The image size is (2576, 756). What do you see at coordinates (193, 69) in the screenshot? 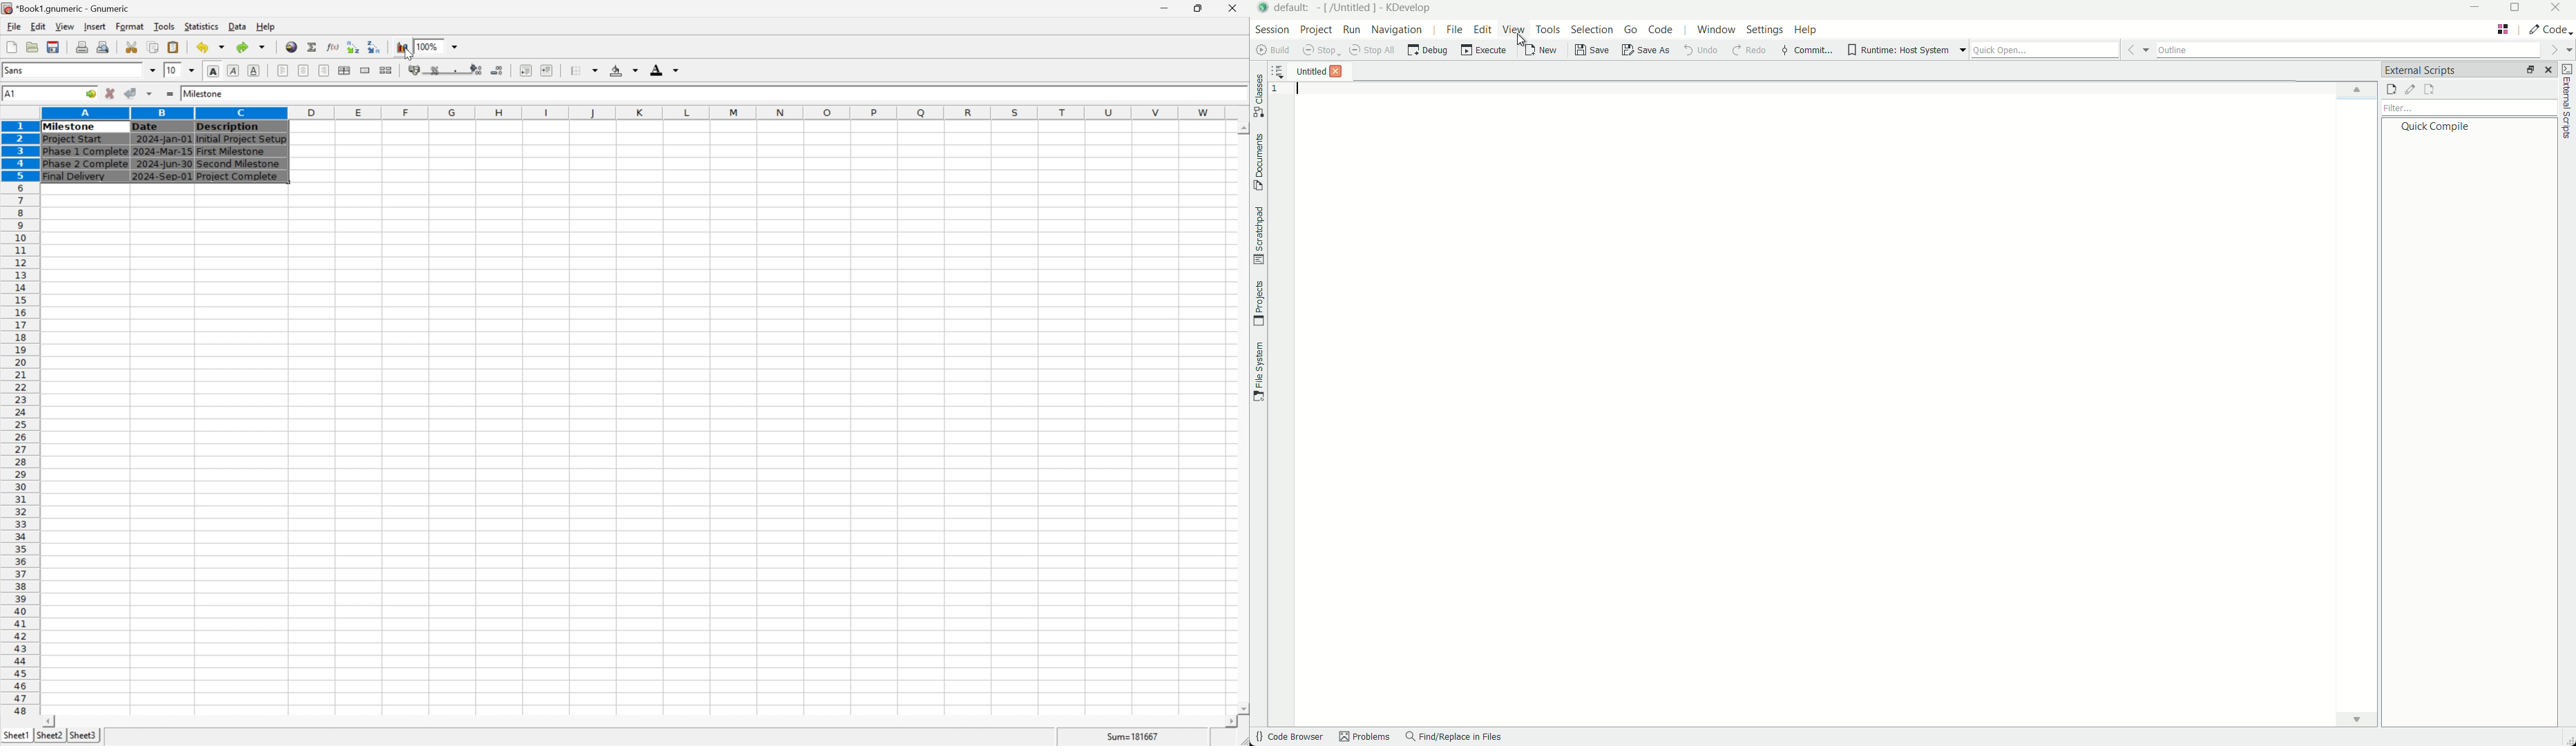
I see `drop down` at bounding box center [193, 69].